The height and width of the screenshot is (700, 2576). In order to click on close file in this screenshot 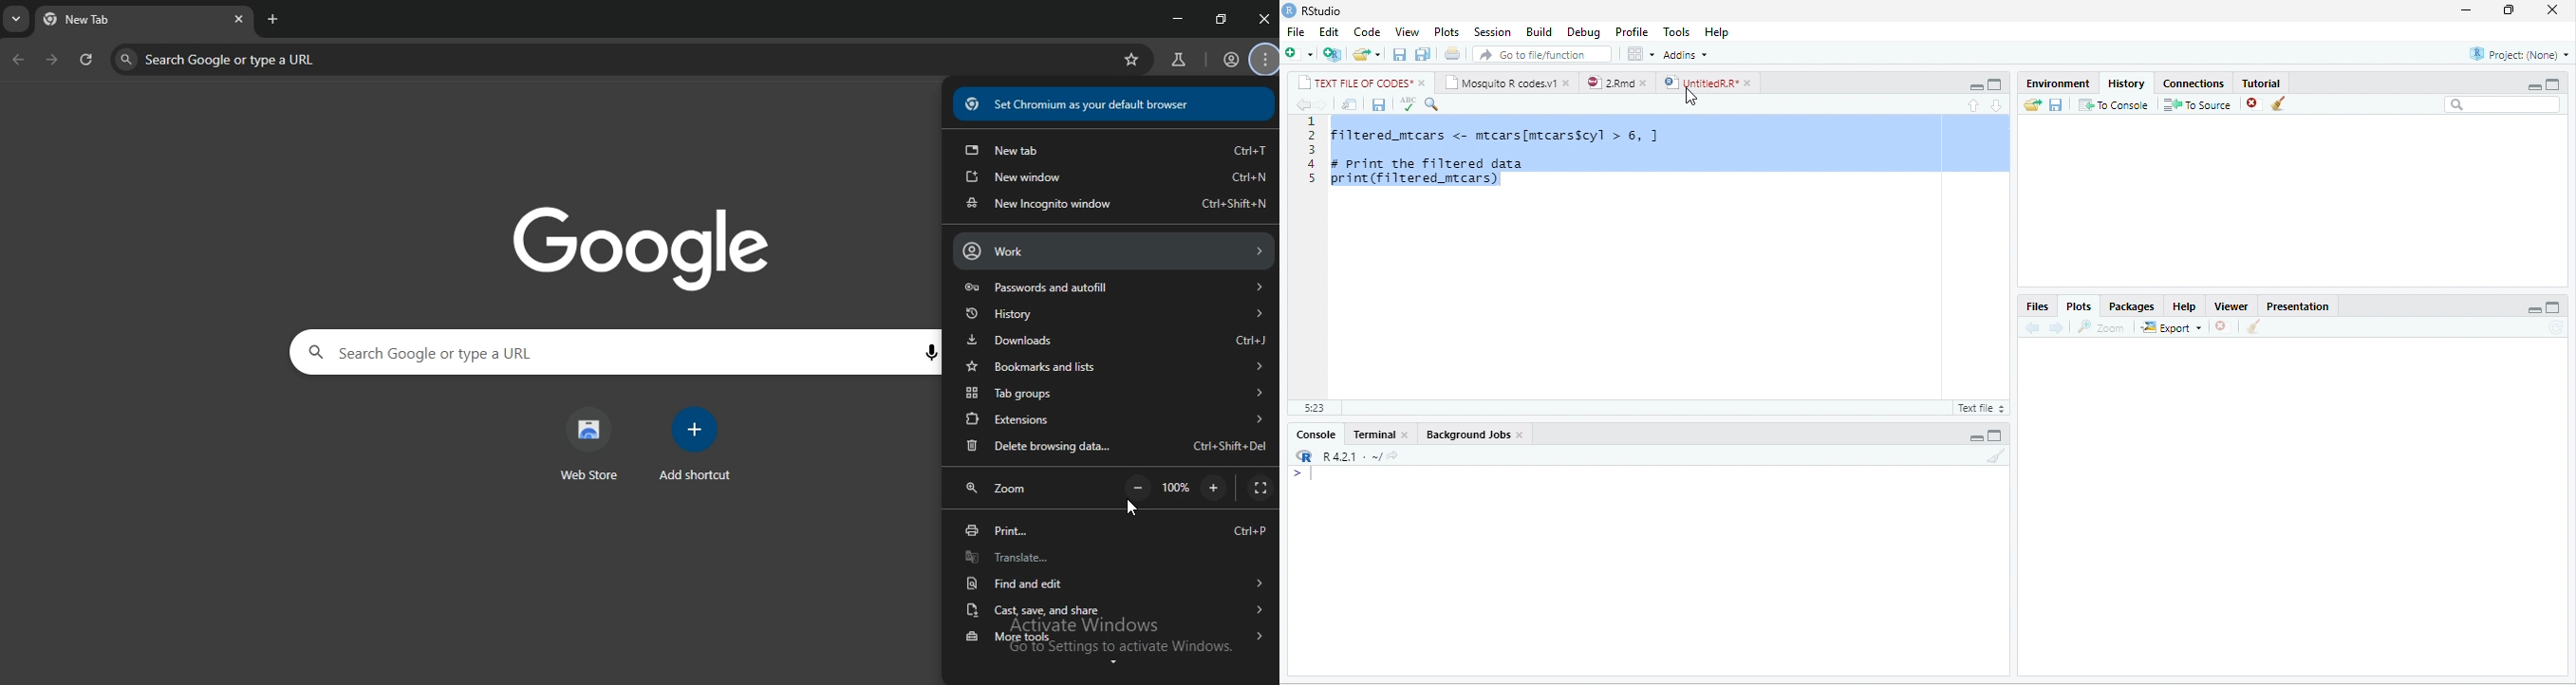, I will do `click(2255, 104)`.